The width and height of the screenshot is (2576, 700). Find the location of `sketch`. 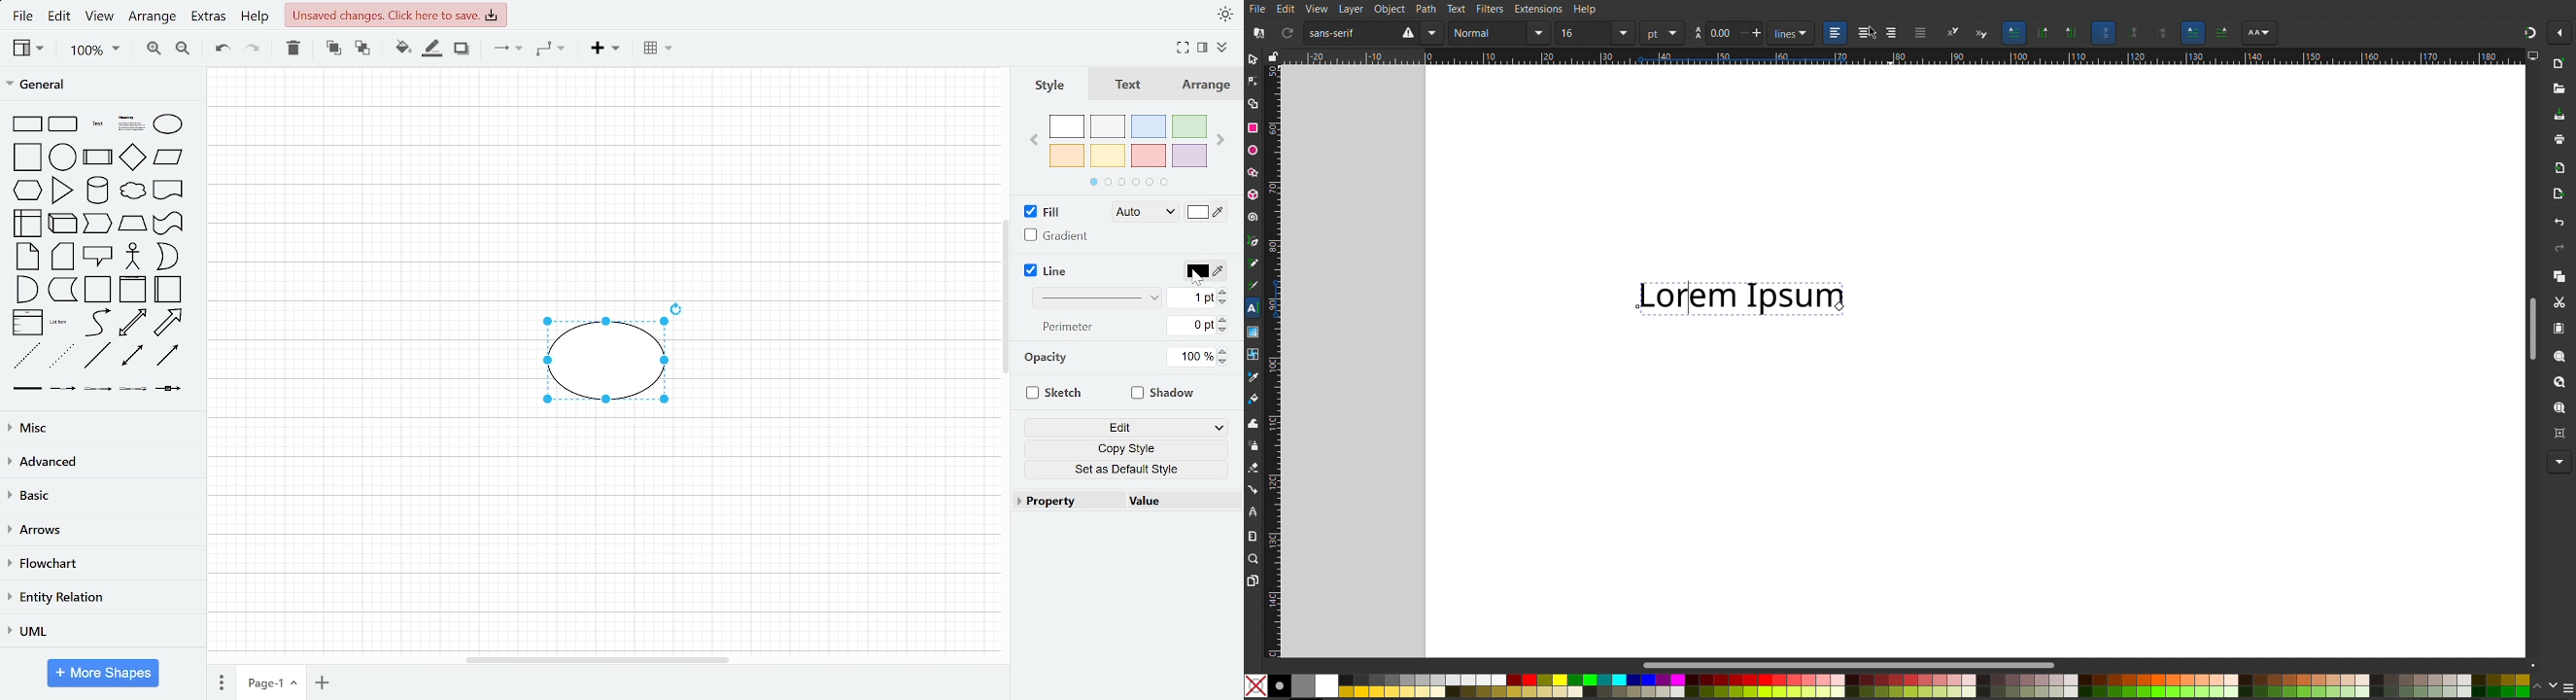

sketch is located at coordinates (1055, 394).